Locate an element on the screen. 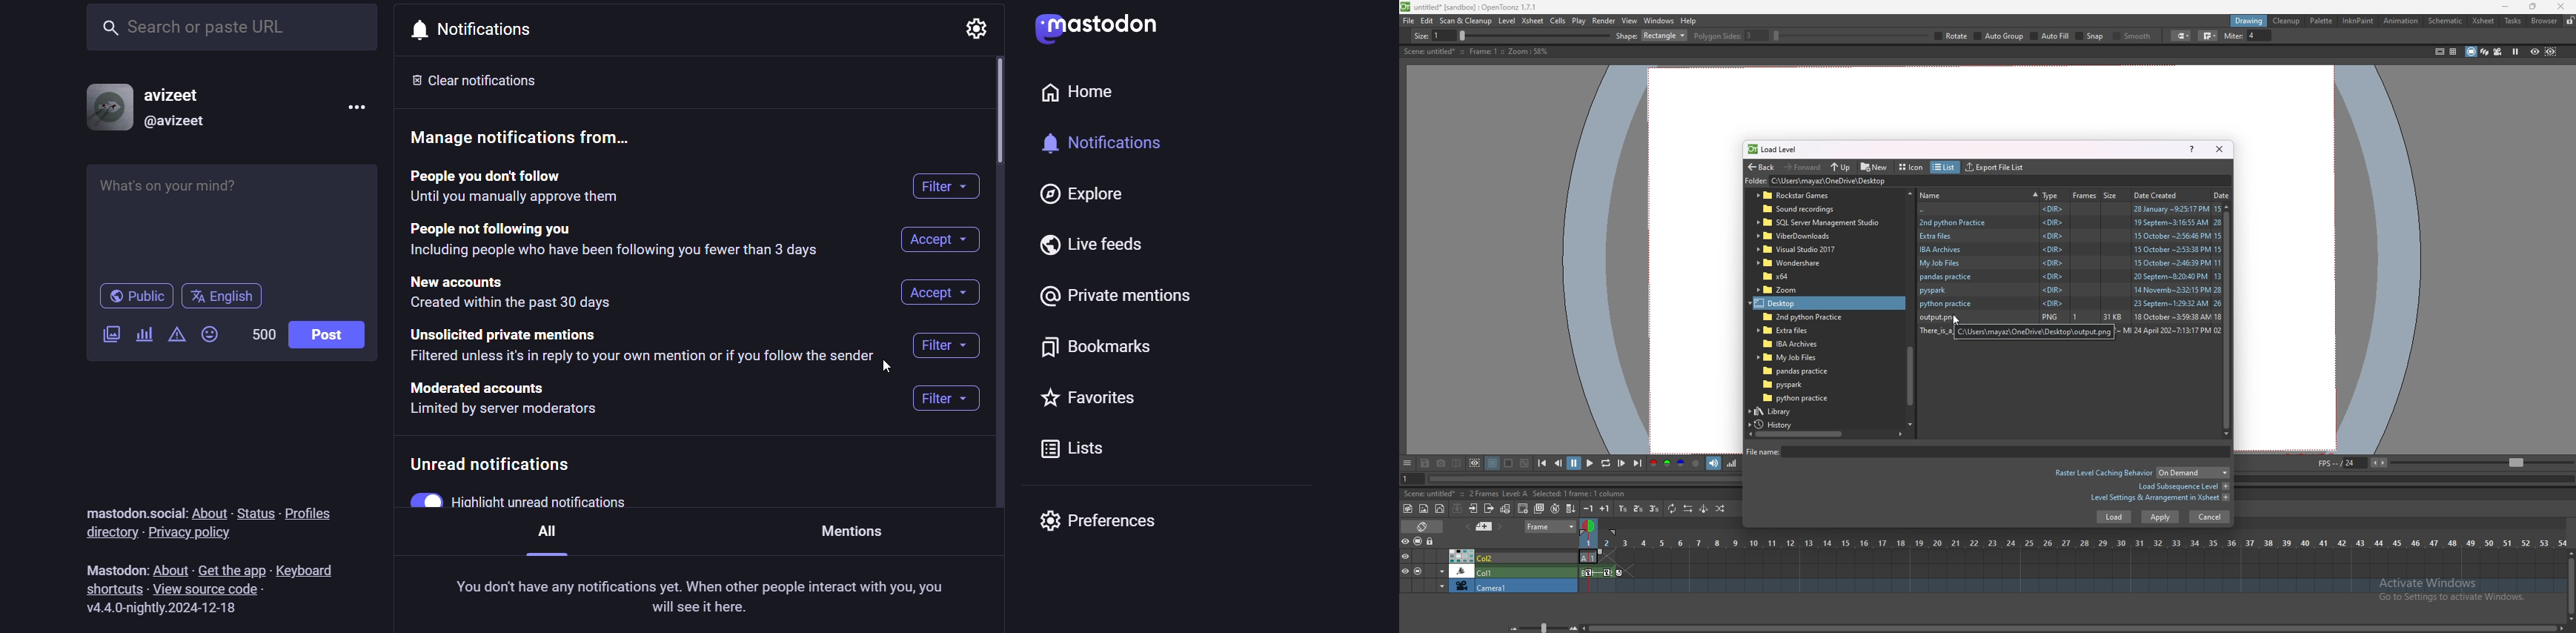  folder is located at coordinates (1810, 196).